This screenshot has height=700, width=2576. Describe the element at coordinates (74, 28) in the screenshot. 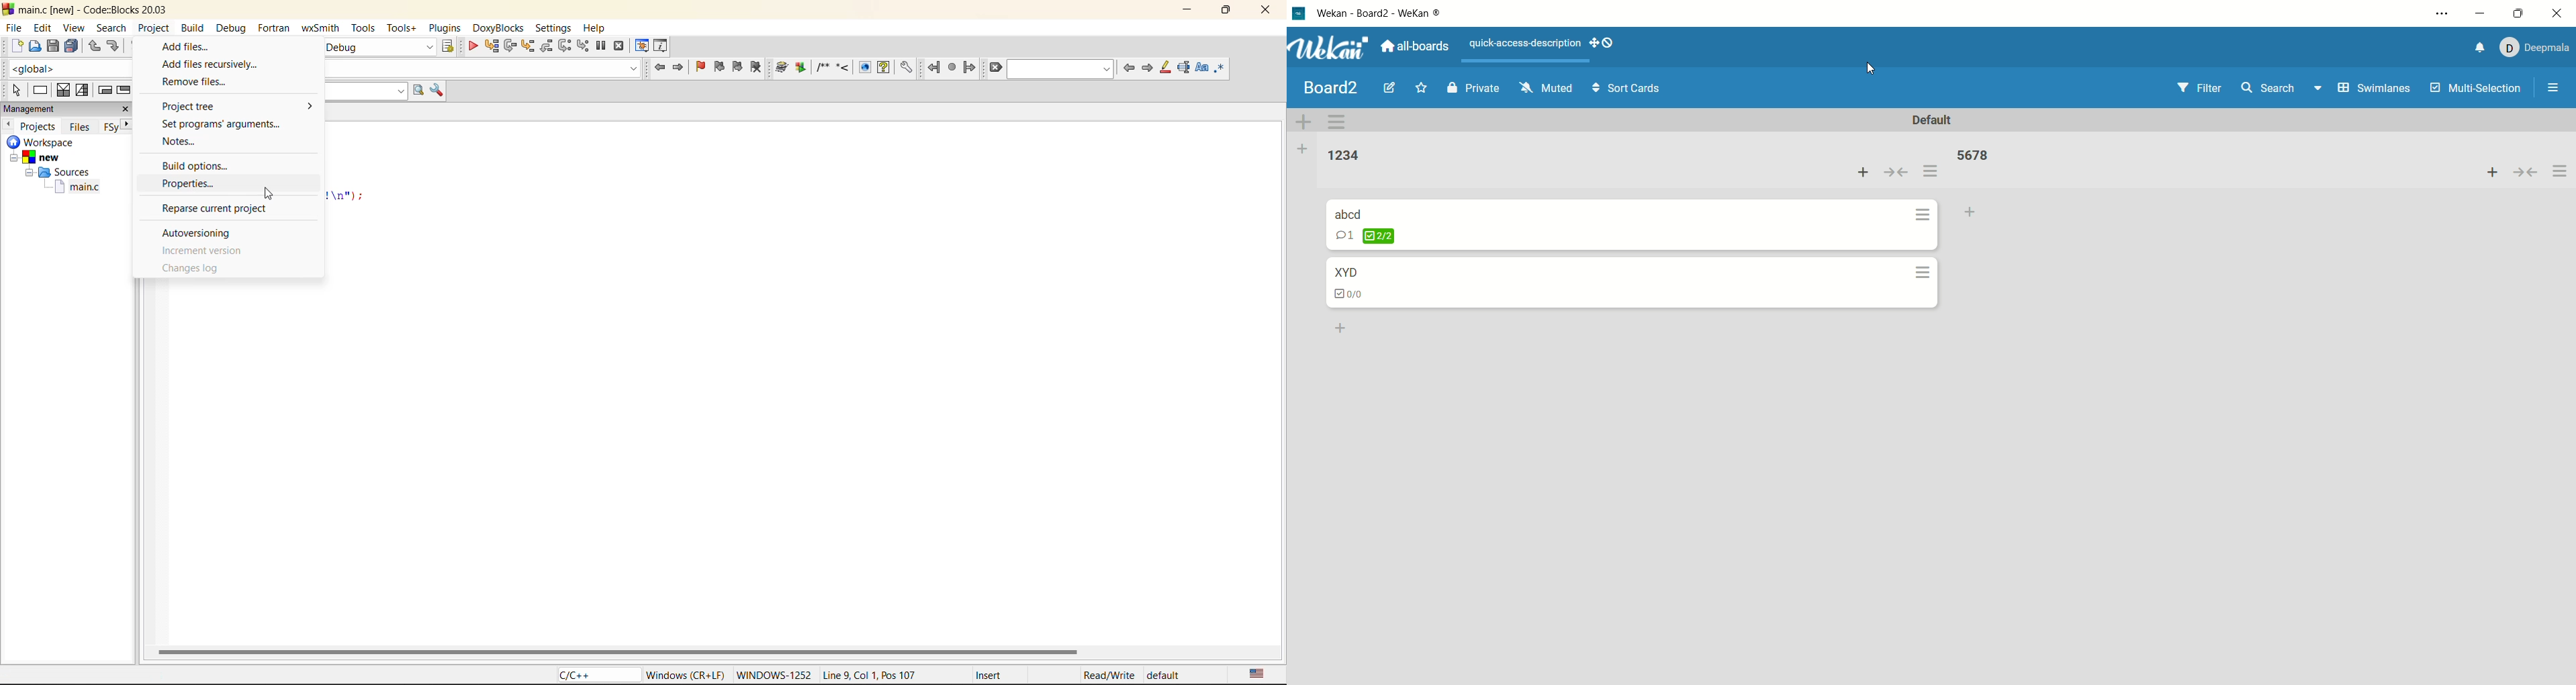

I see `view` at that location.